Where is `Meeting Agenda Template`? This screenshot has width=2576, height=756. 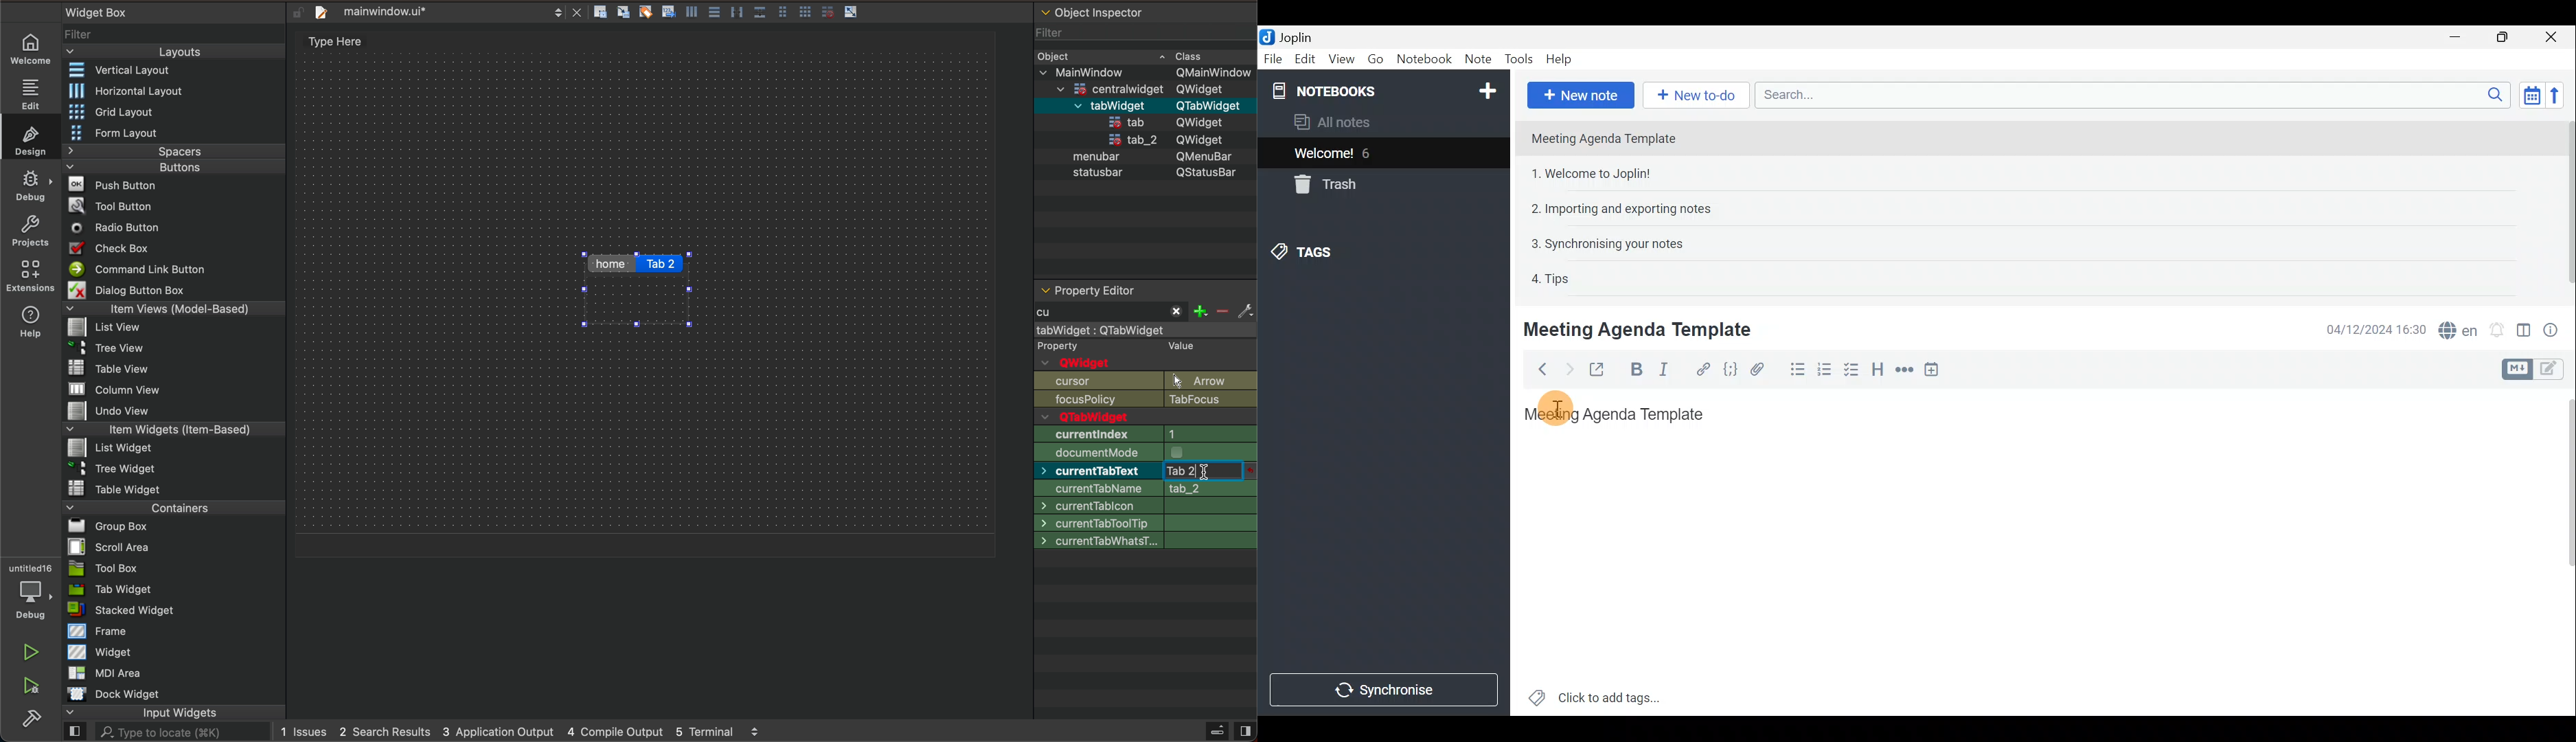
Meeting Agenda Template is located at coordinates (1640, 329).